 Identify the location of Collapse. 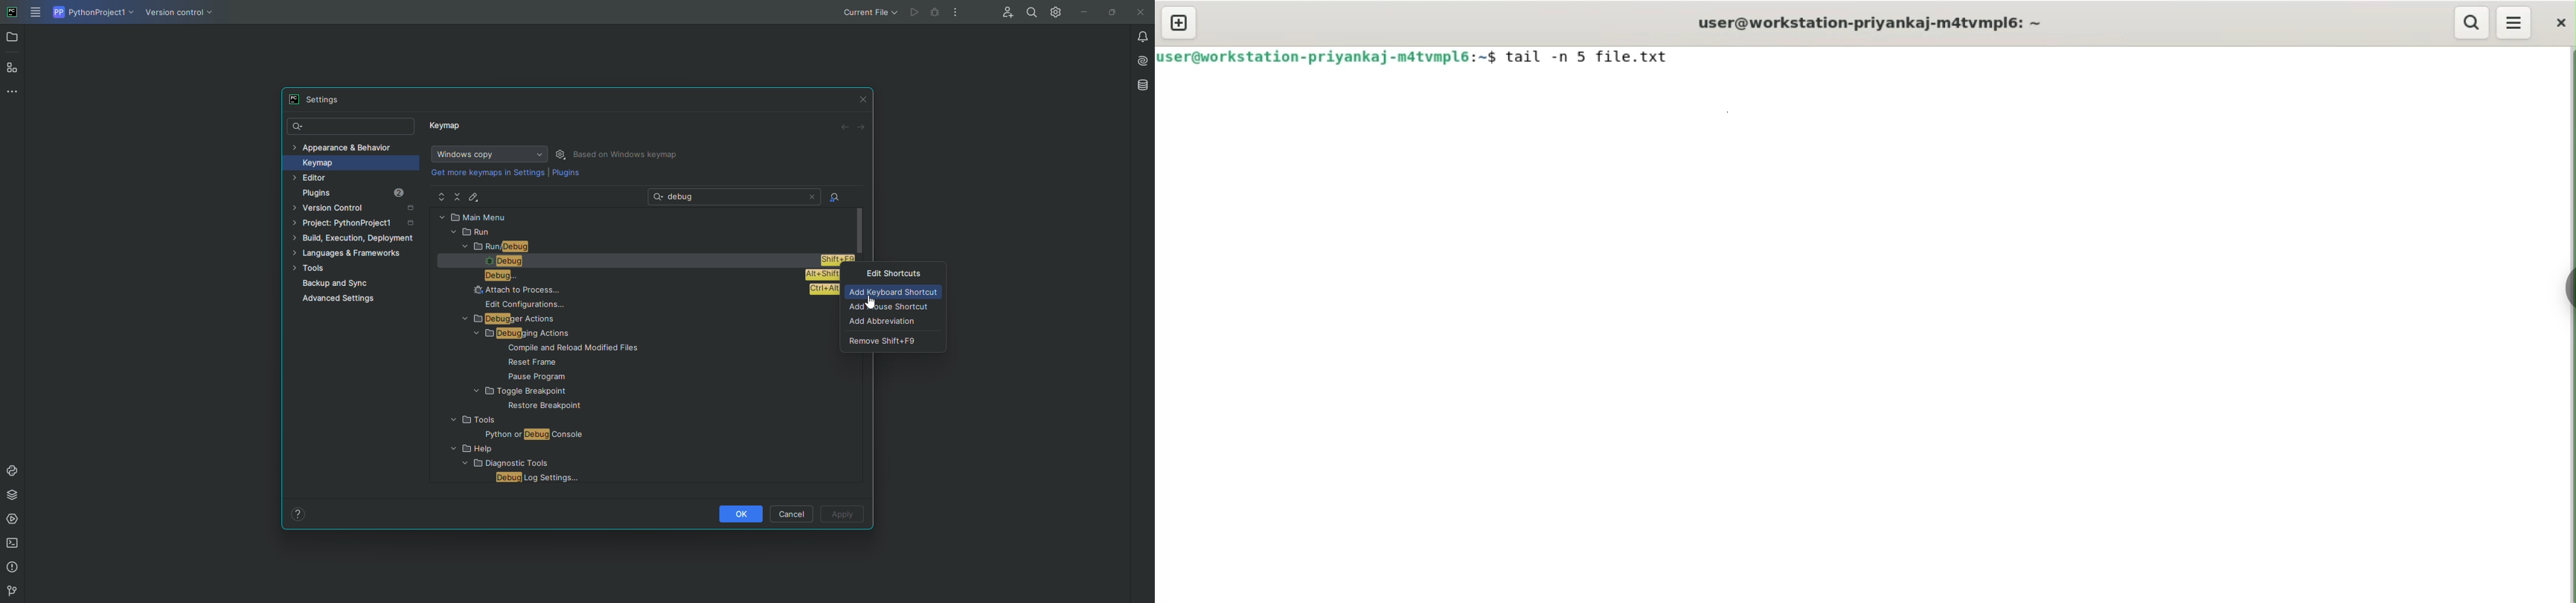
(458, 196).